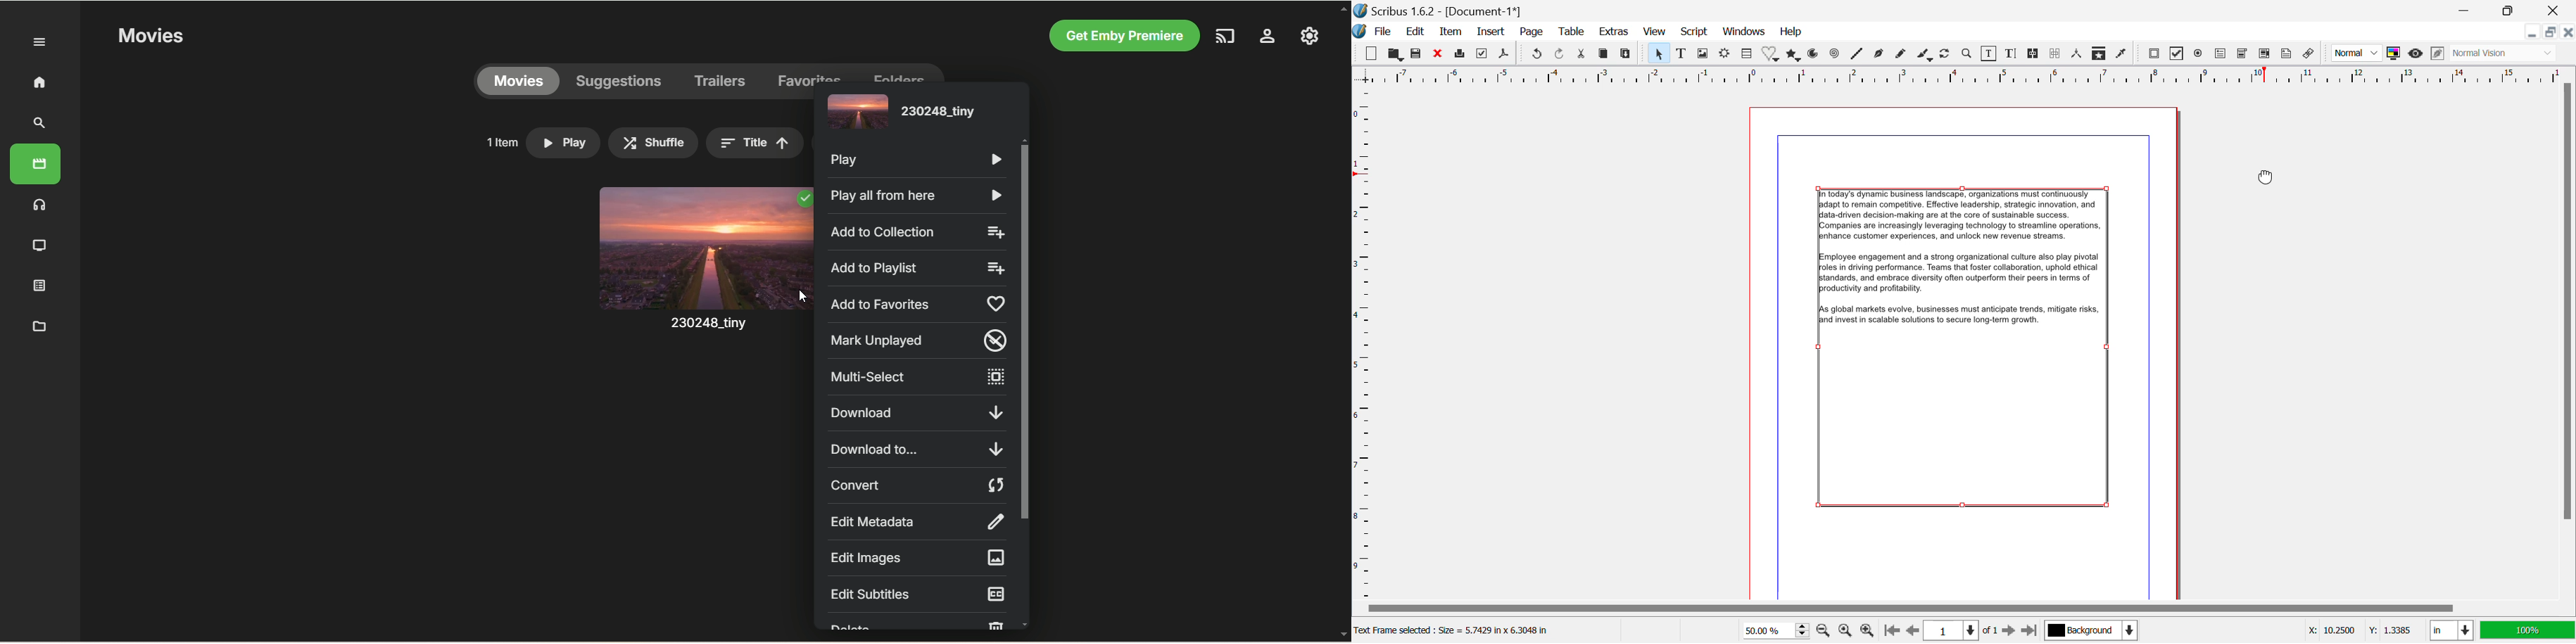  I want to click on Cut, so click(1584, 54).